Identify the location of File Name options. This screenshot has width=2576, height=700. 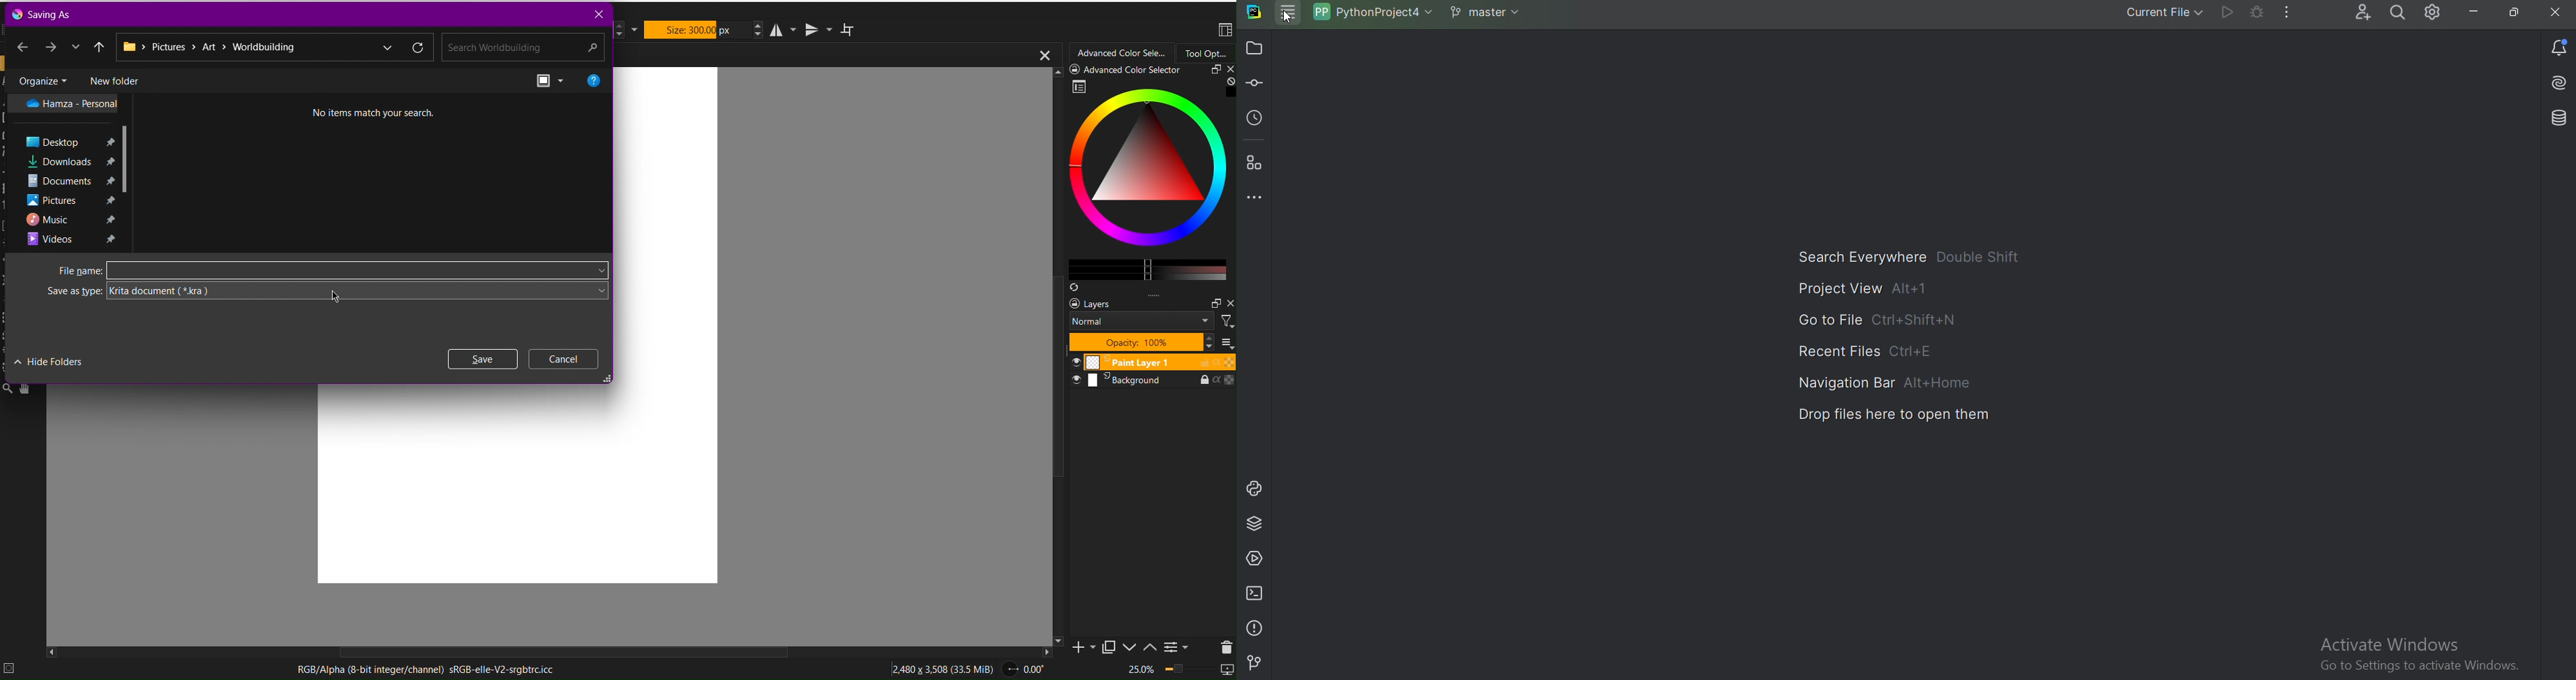
(356, 269).